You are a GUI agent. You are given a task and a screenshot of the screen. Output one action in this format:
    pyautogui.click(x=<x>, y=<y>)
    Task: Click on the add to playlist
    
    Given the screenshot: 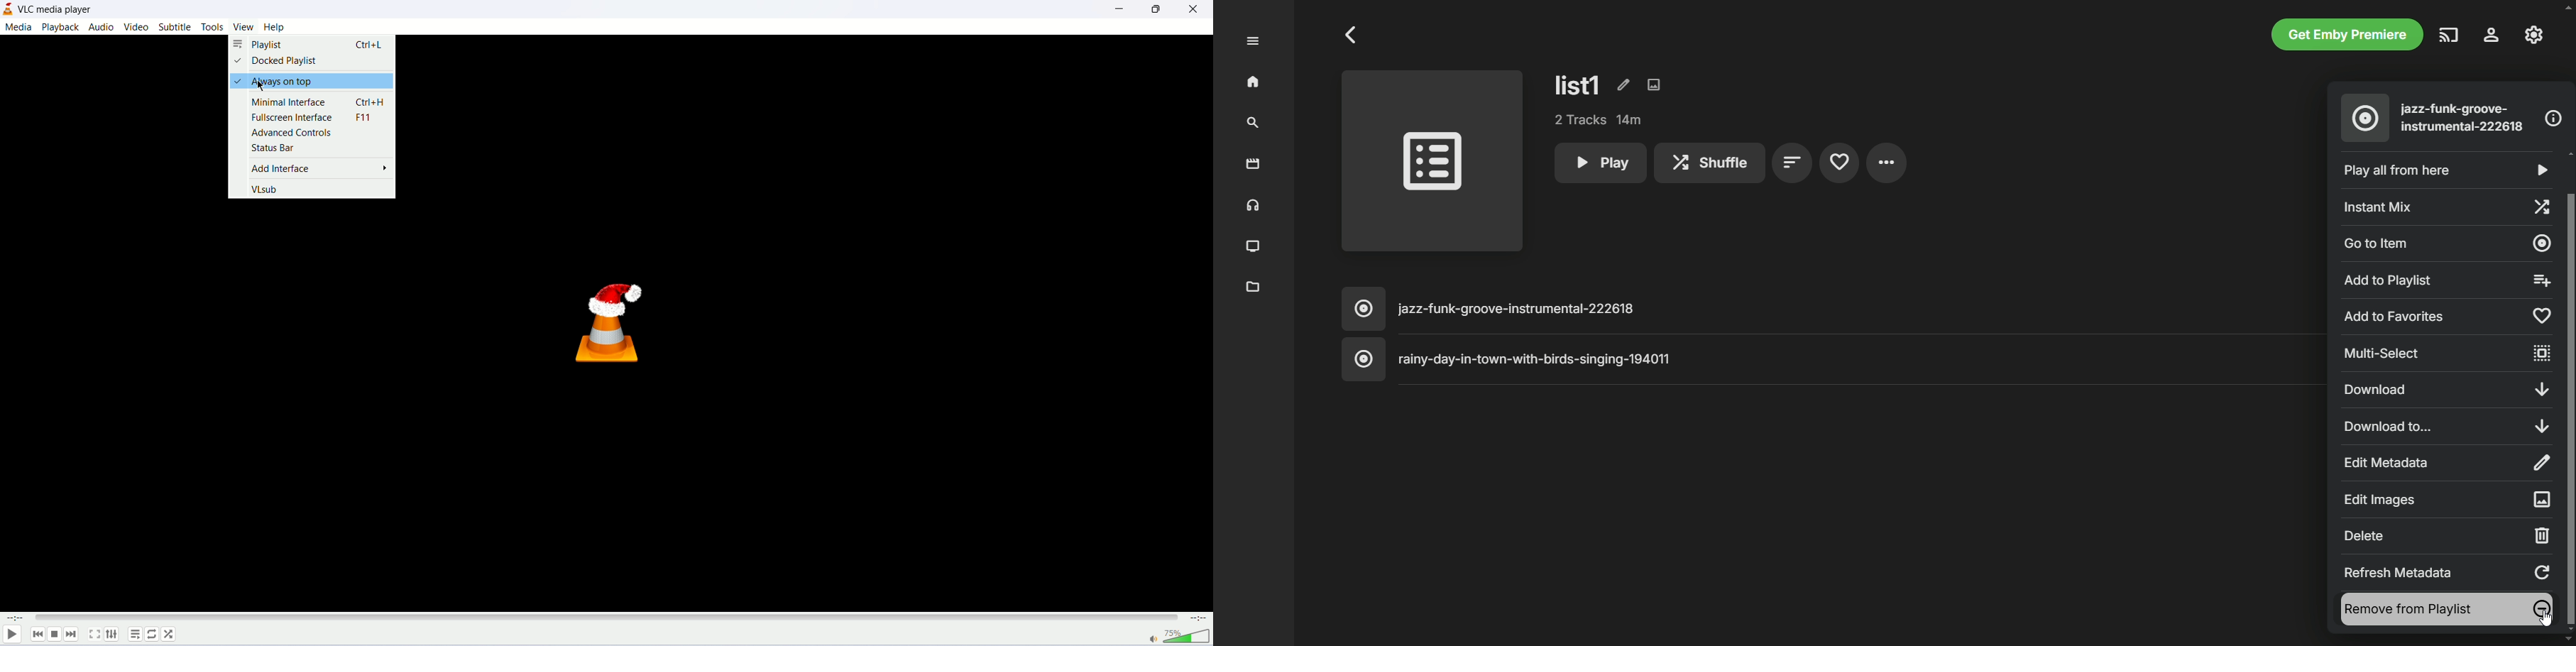 What is the action you would take?
    pyautogui.click(x=2443, y=280)
    